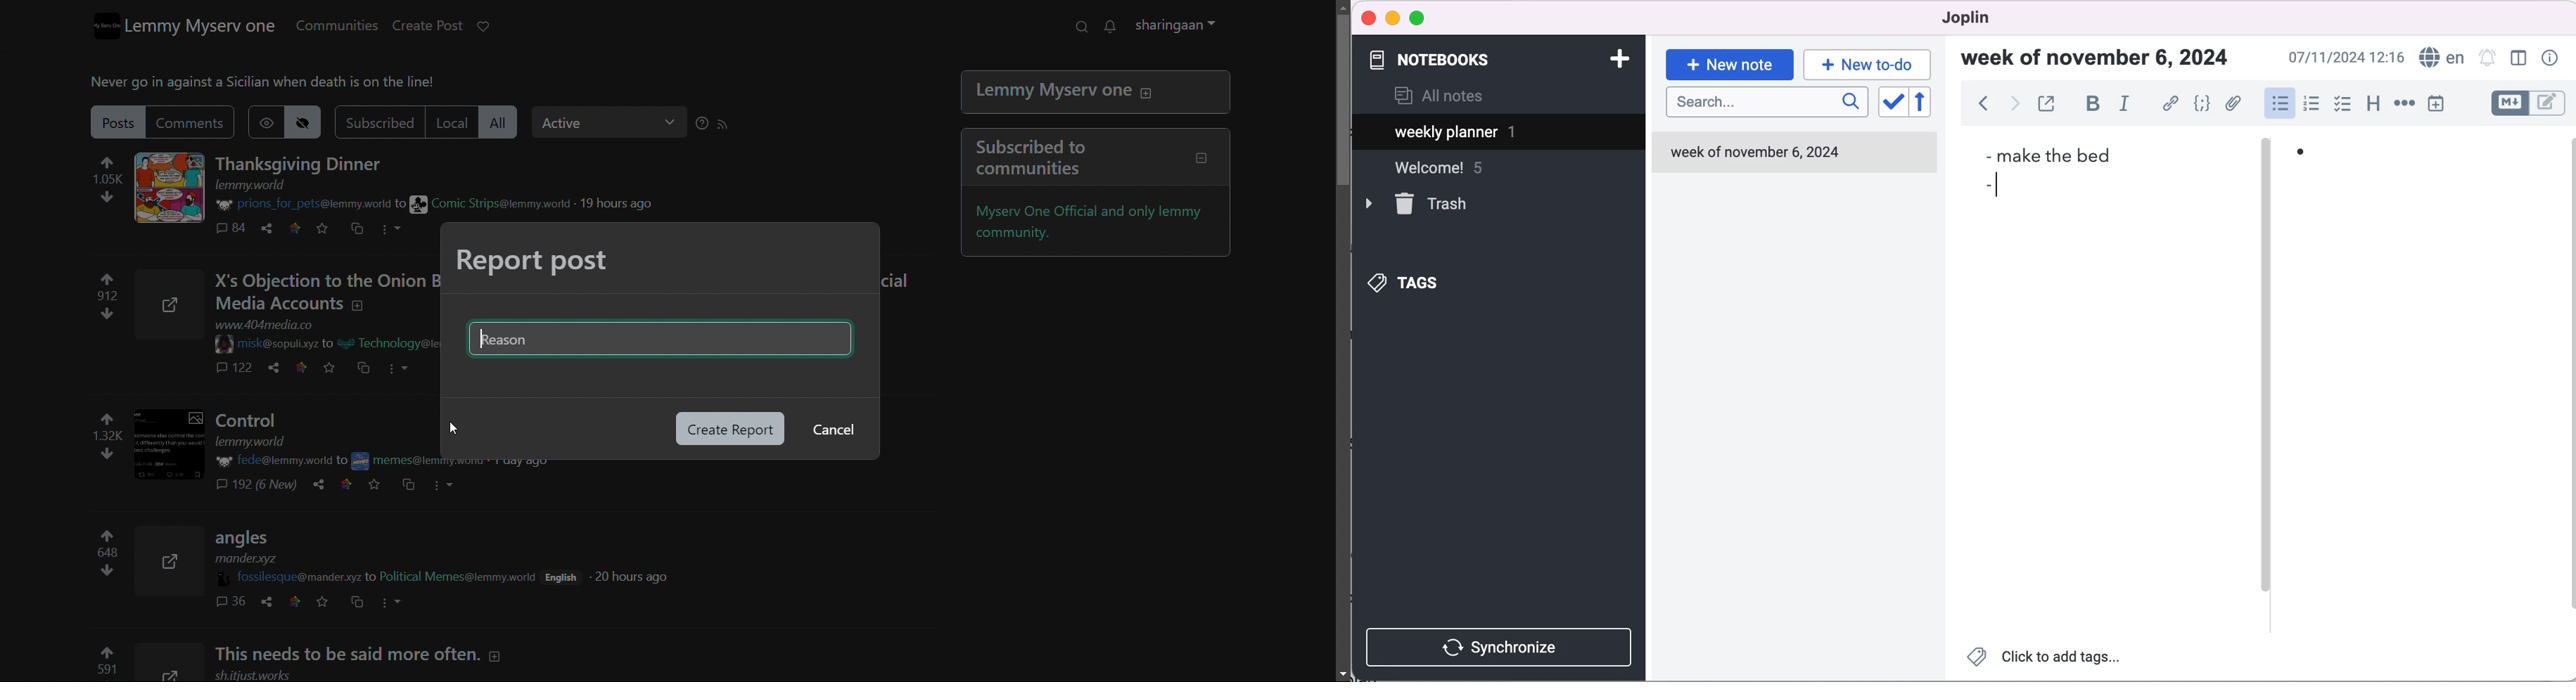  I want to click on comments, so click(200, 124).